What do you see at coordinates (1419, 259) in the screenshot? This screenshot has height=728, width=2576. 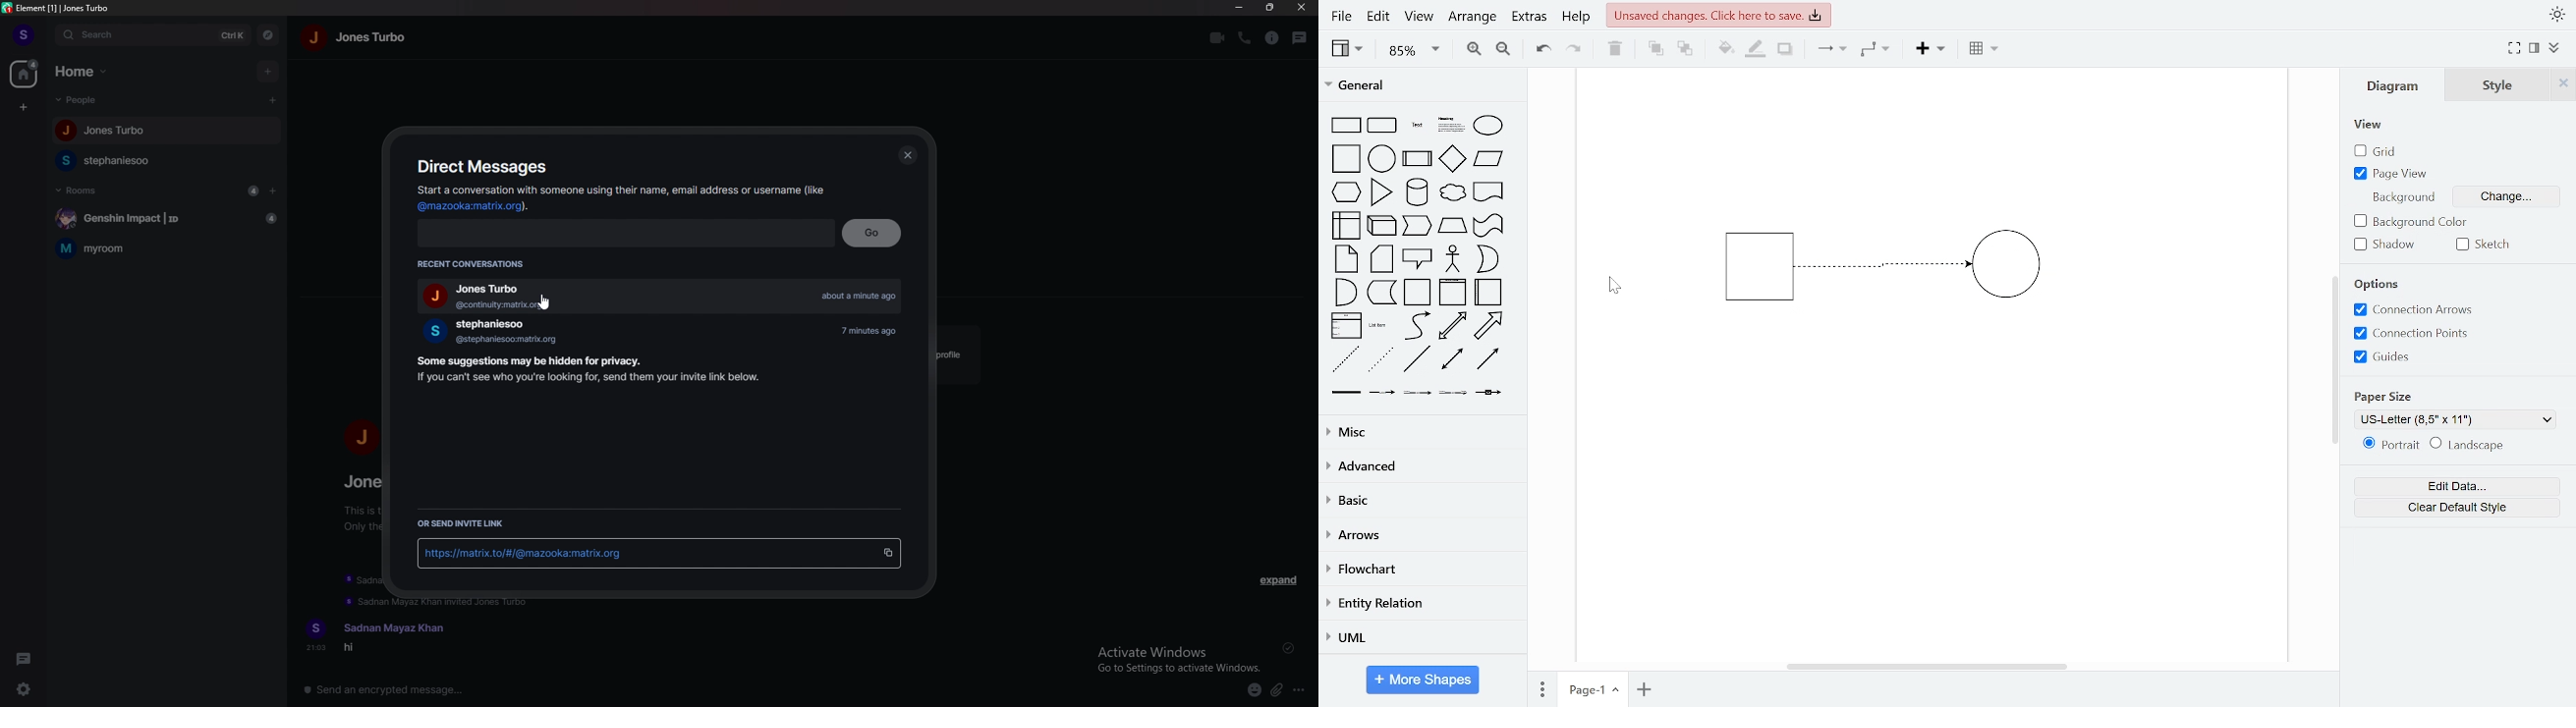 I see `callout` at bounding box center [1419, 259].